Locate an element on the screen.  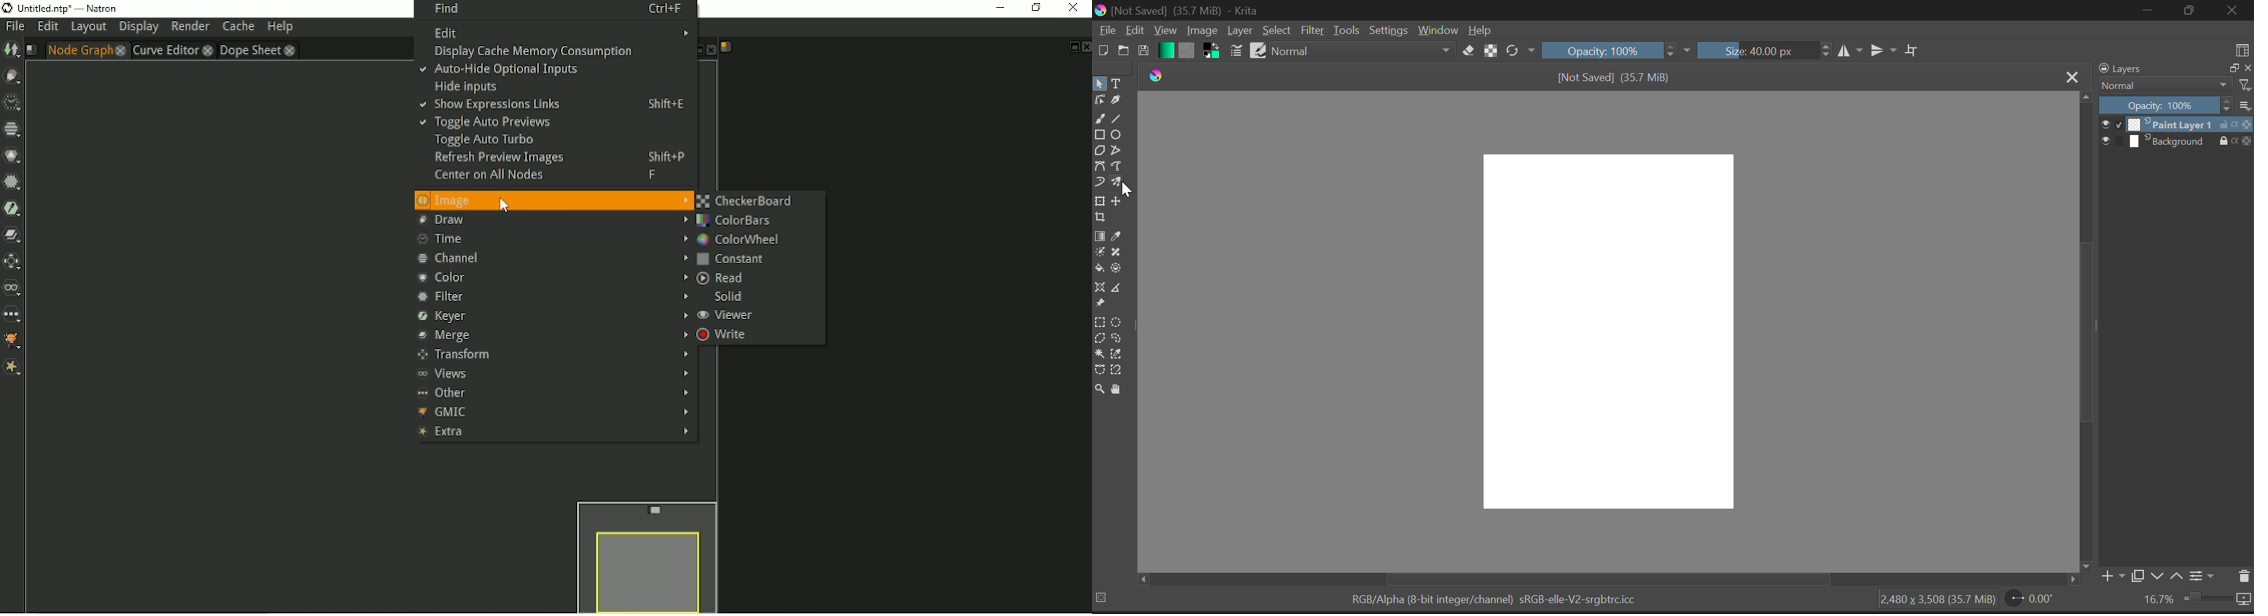
Normal is located at coordinates (1364, 50).